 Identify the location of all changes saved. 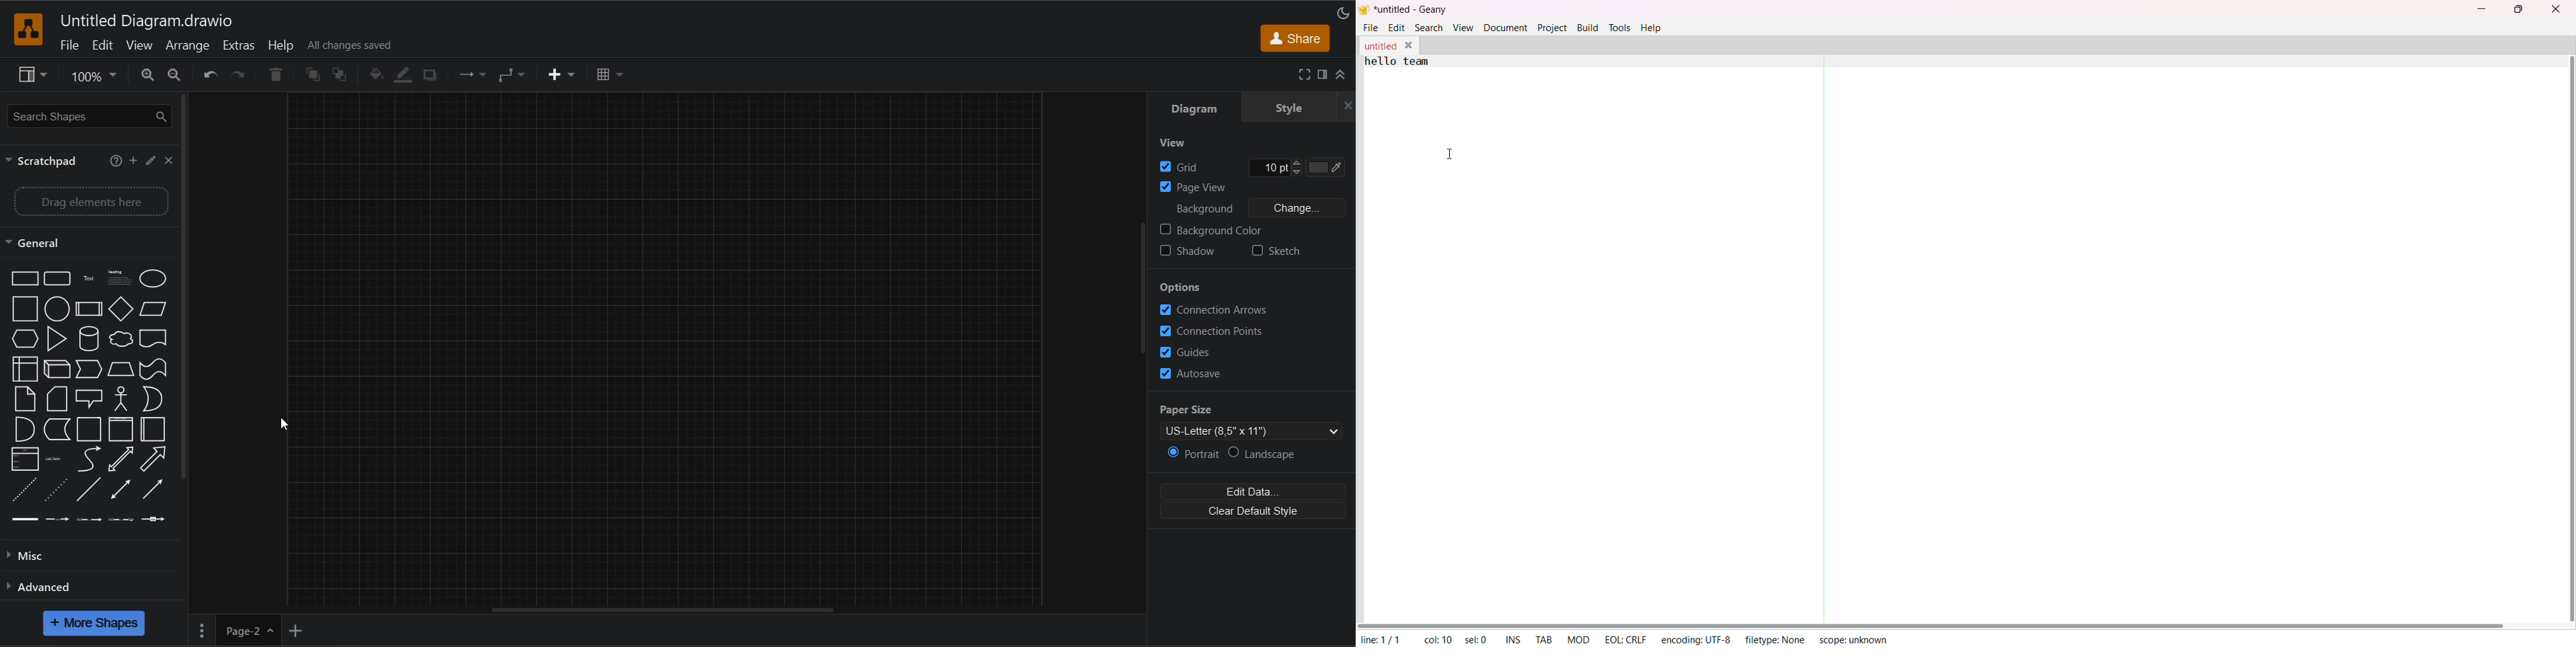
(353, 46).